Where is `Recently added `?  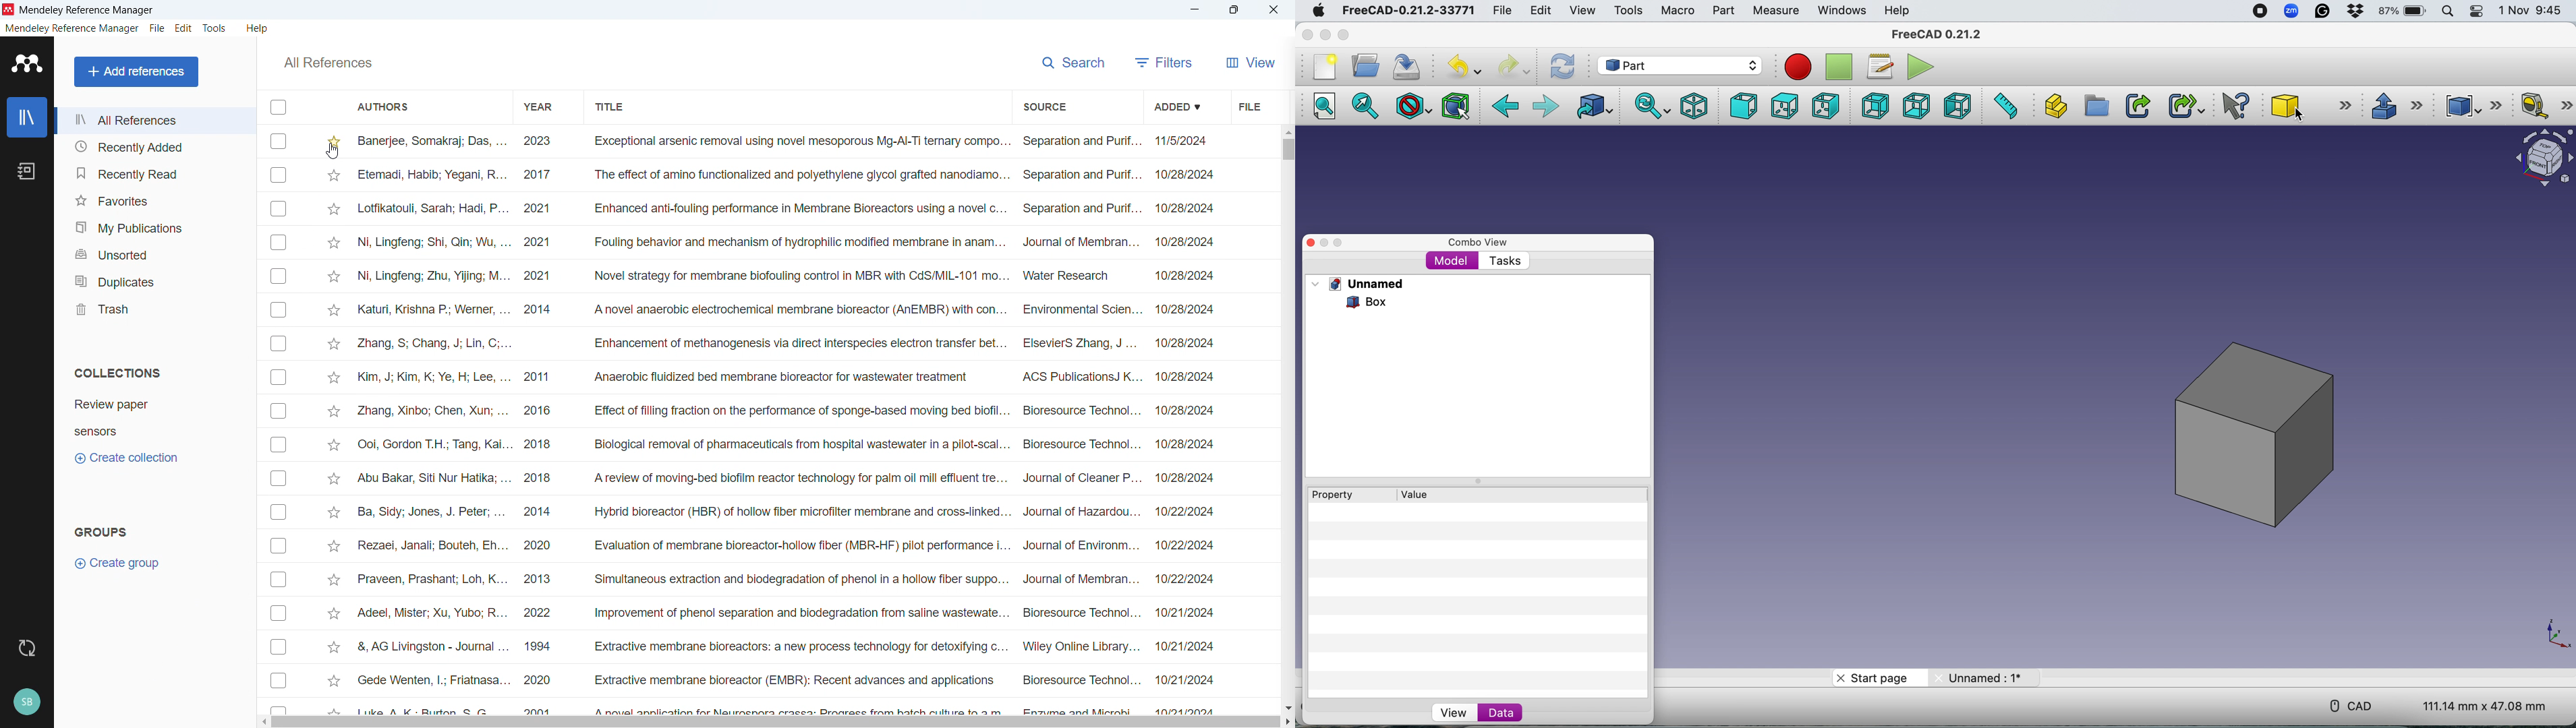 Recently added  is located at coordinates (155, 146).